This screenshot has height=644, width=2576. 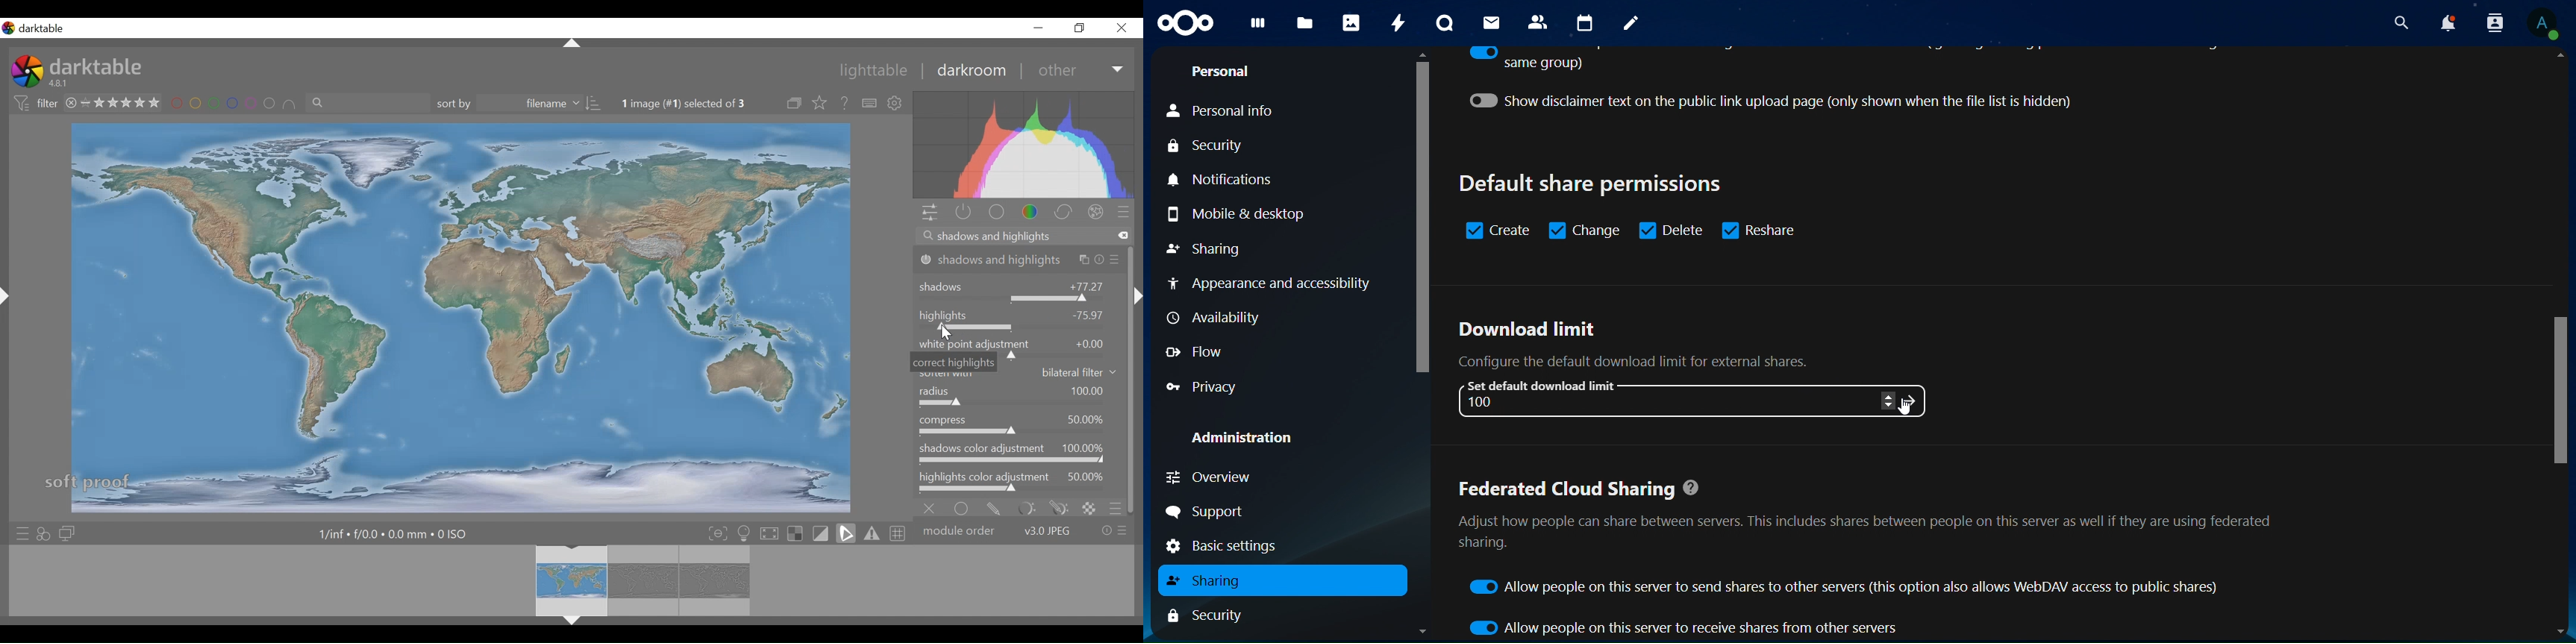 I want to click on restore, so click(x=1082, y=29).